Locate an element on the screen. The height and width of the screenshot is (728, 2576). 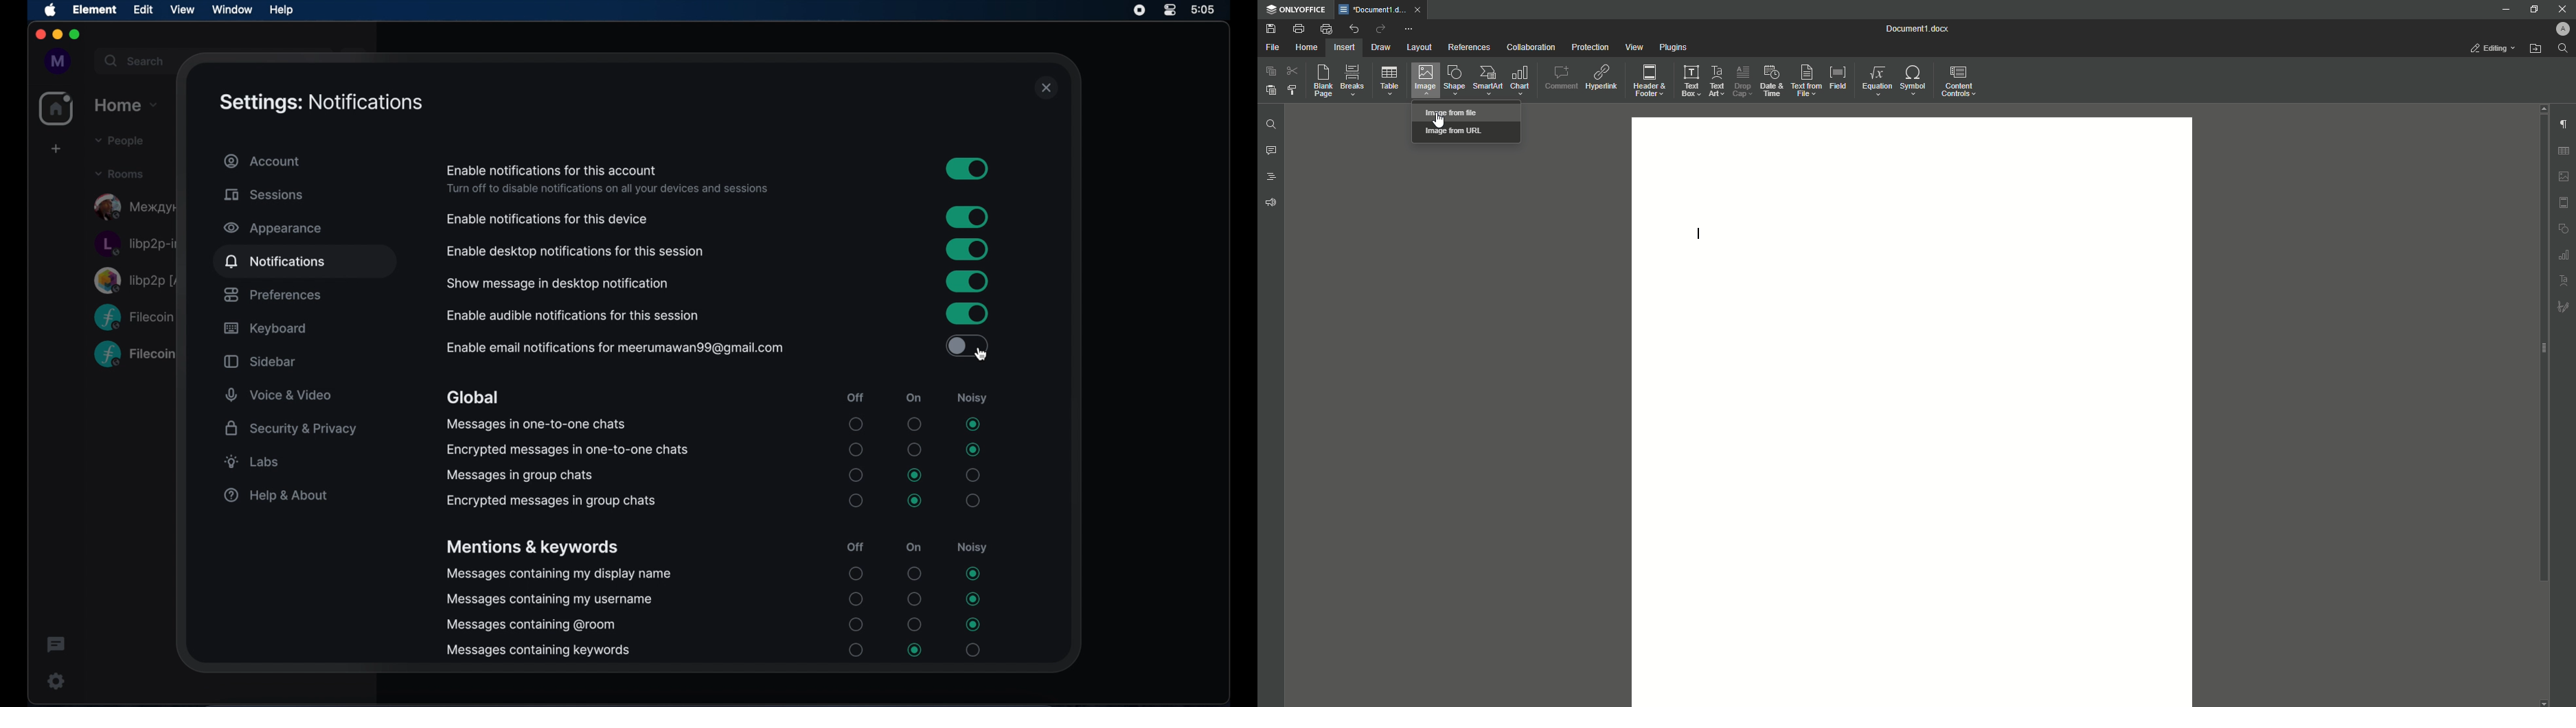
radio button is located at coordinates (973, 450).